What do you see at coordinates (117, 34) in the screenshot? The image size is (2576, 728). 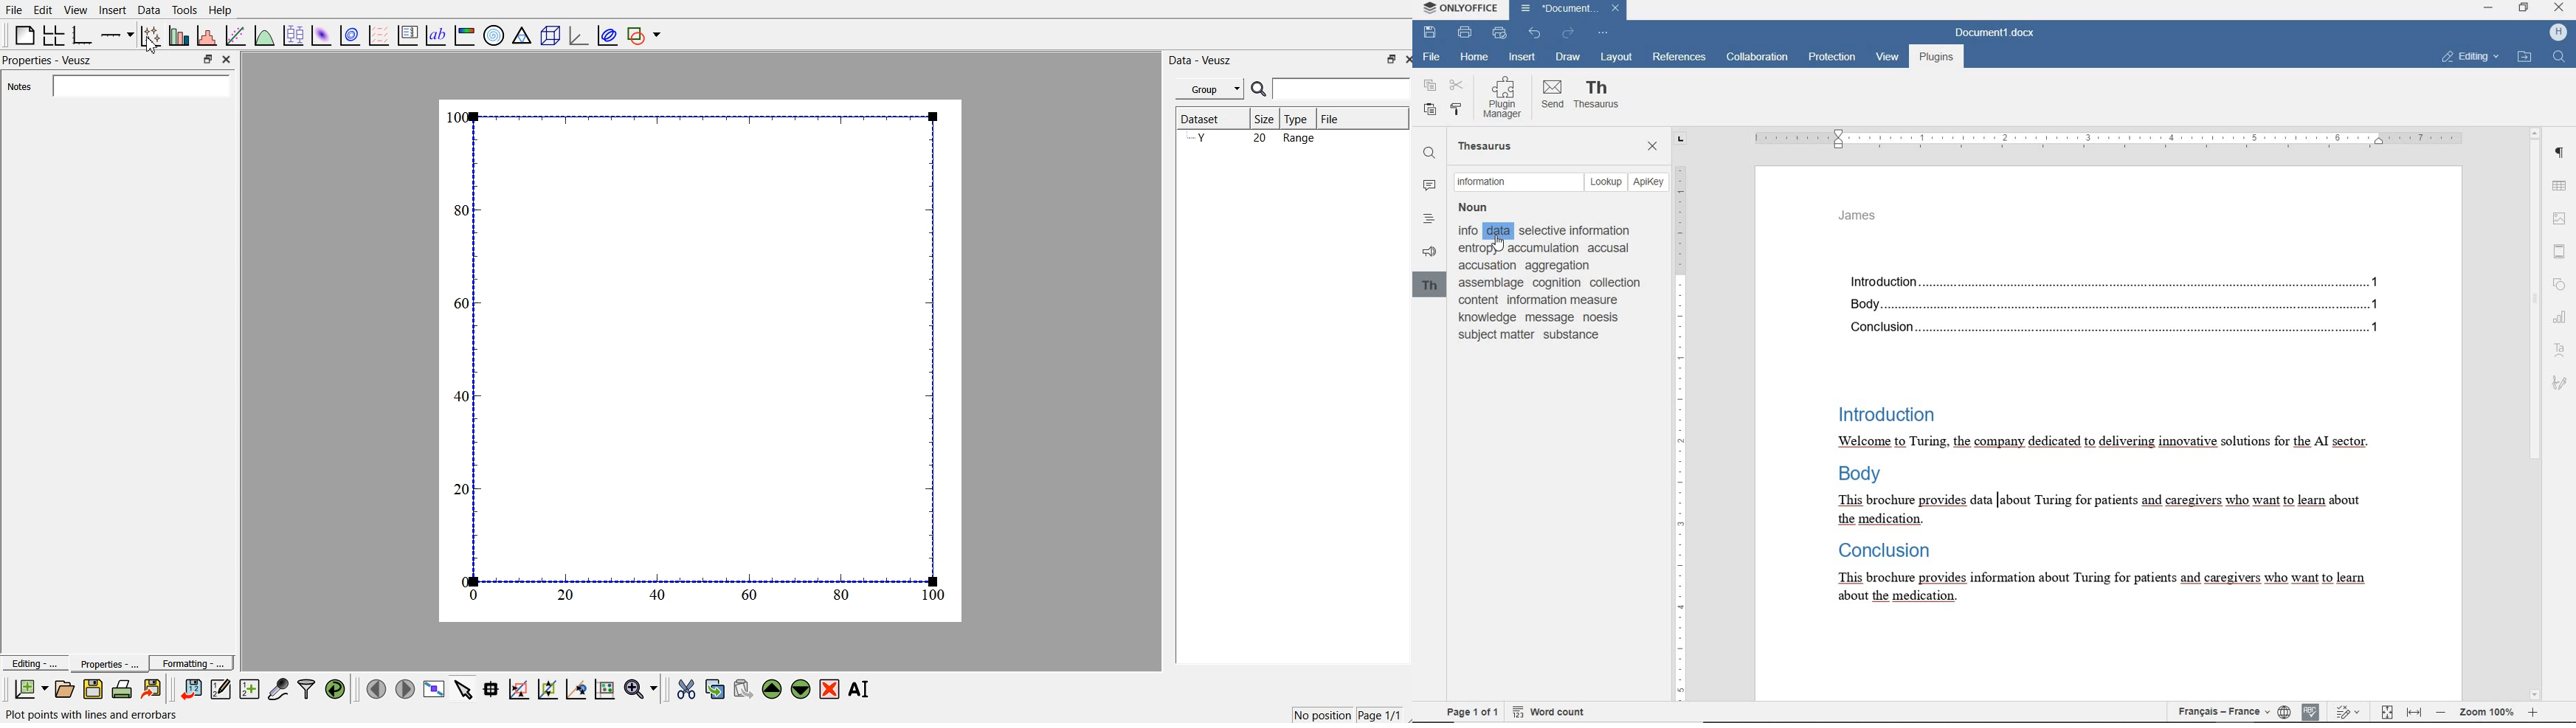 I see `add an axis to the plot` at bounding box center [117, 34].